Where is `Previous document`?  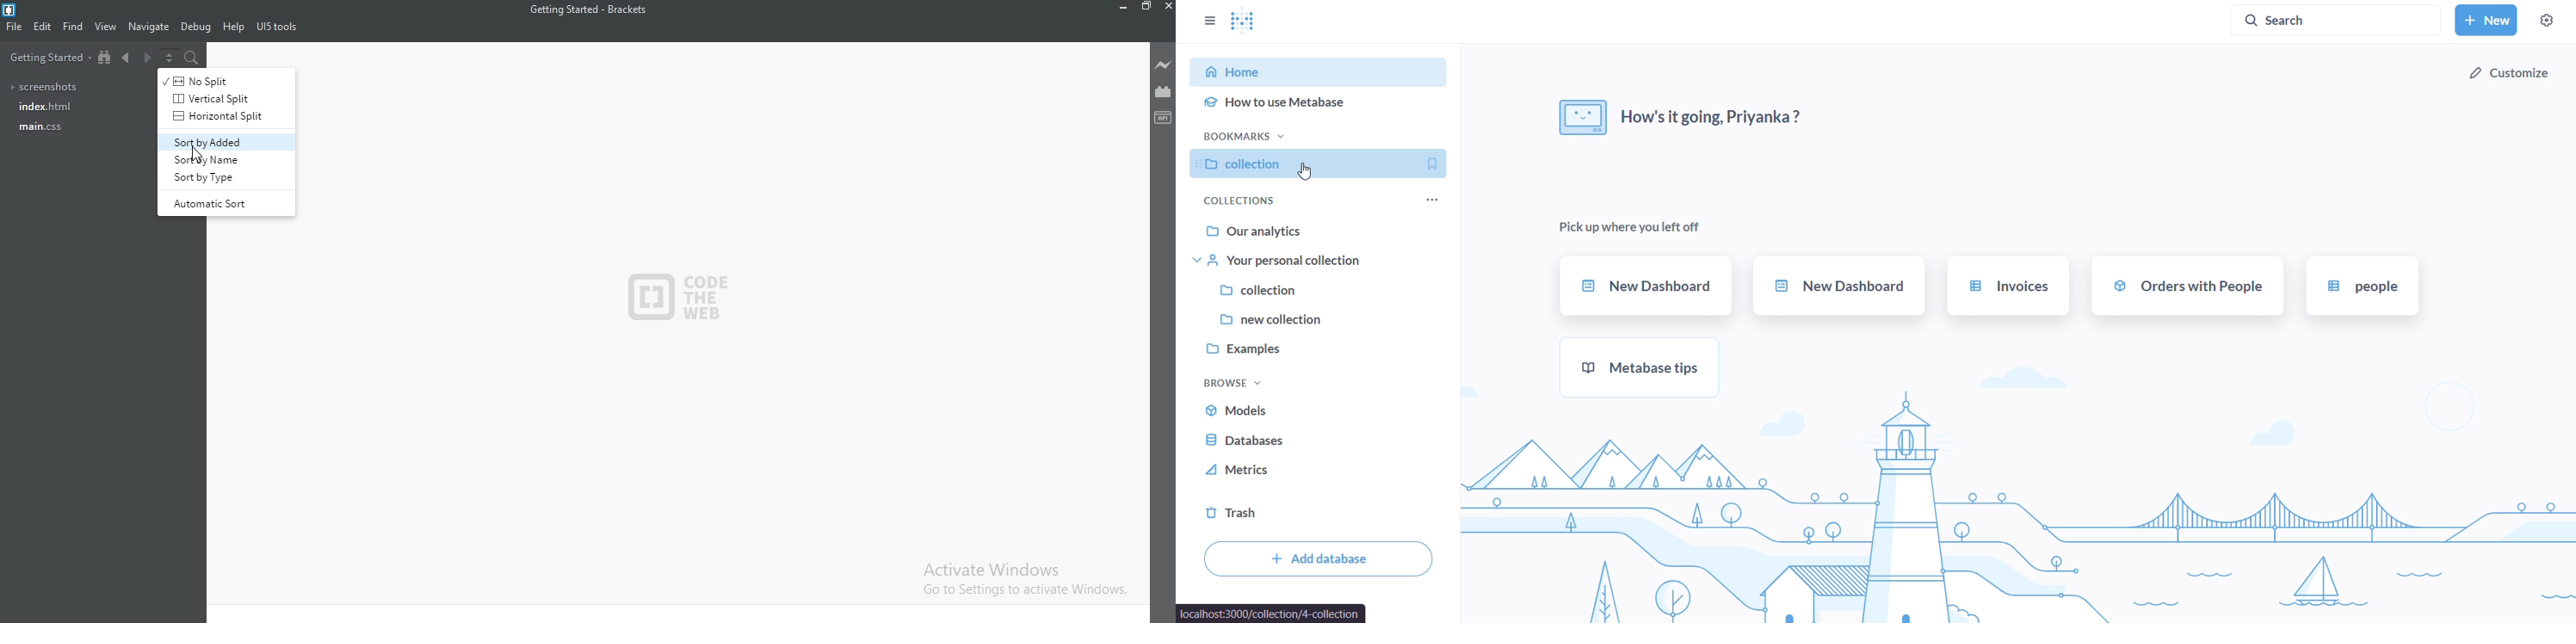
Previous document is located at coordinates (129, 60).